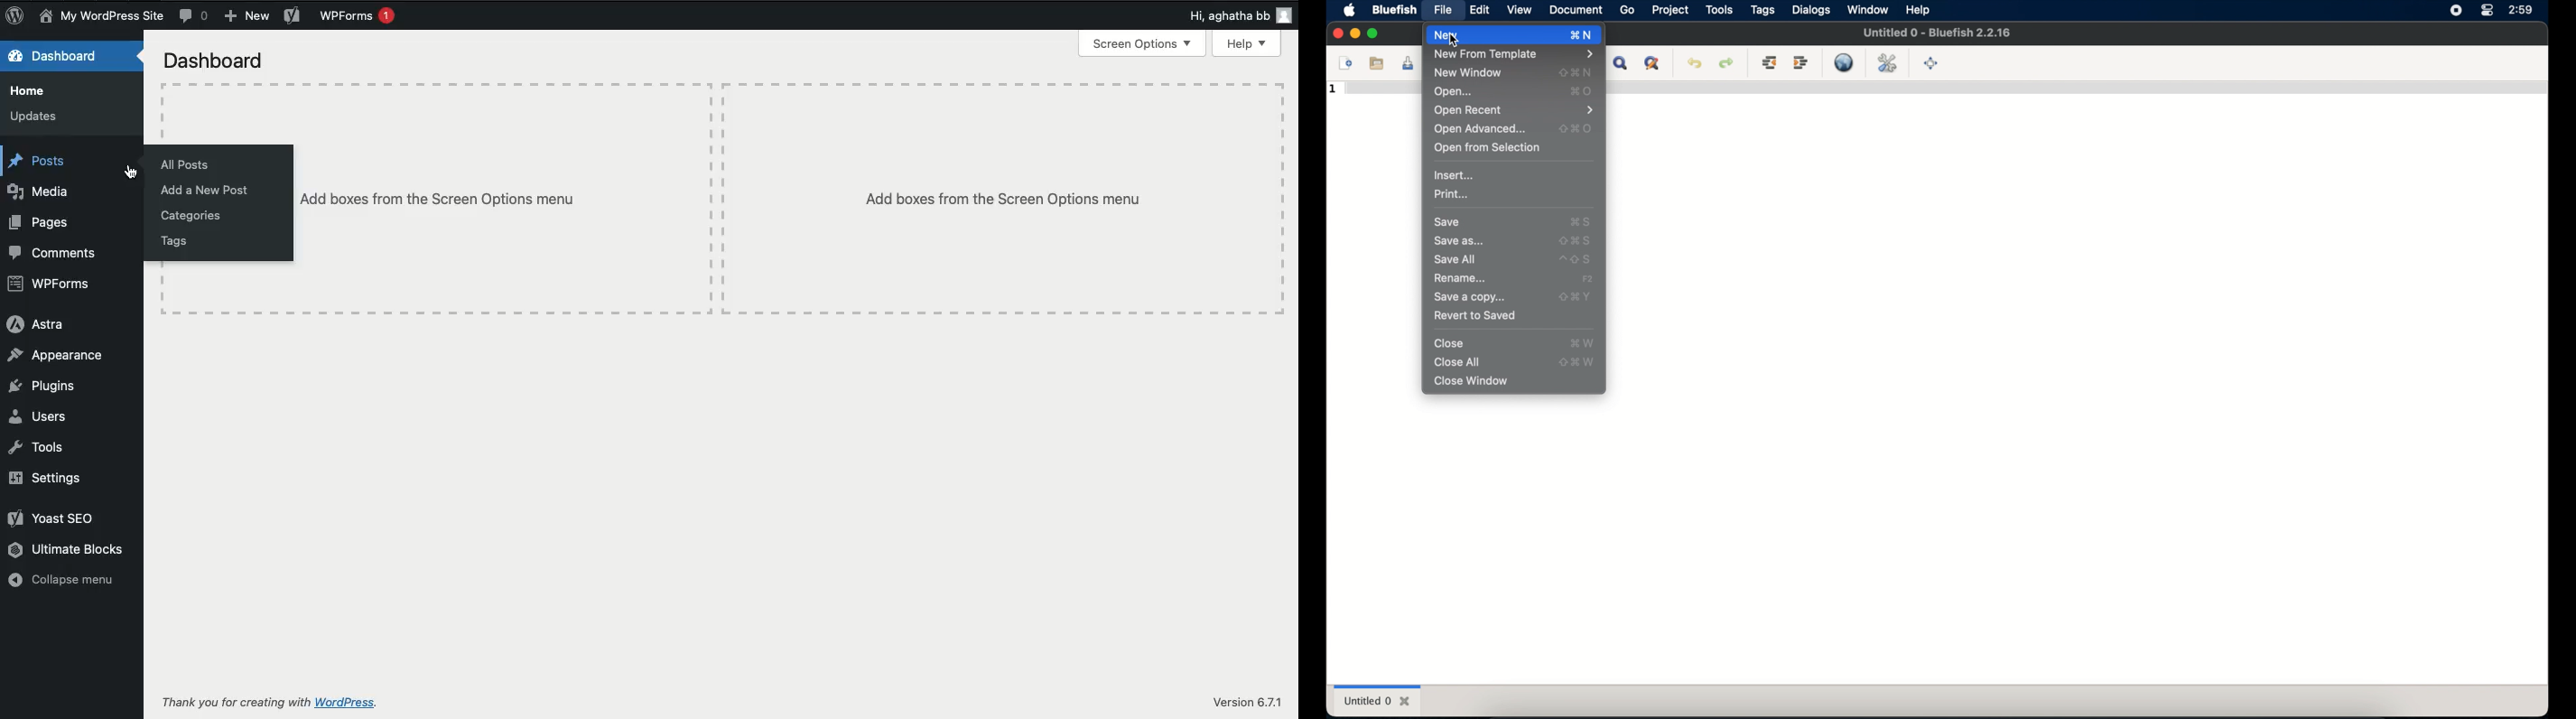 This screenshot has height=728, width=2576. I want to click on go, so click(1628, 11).